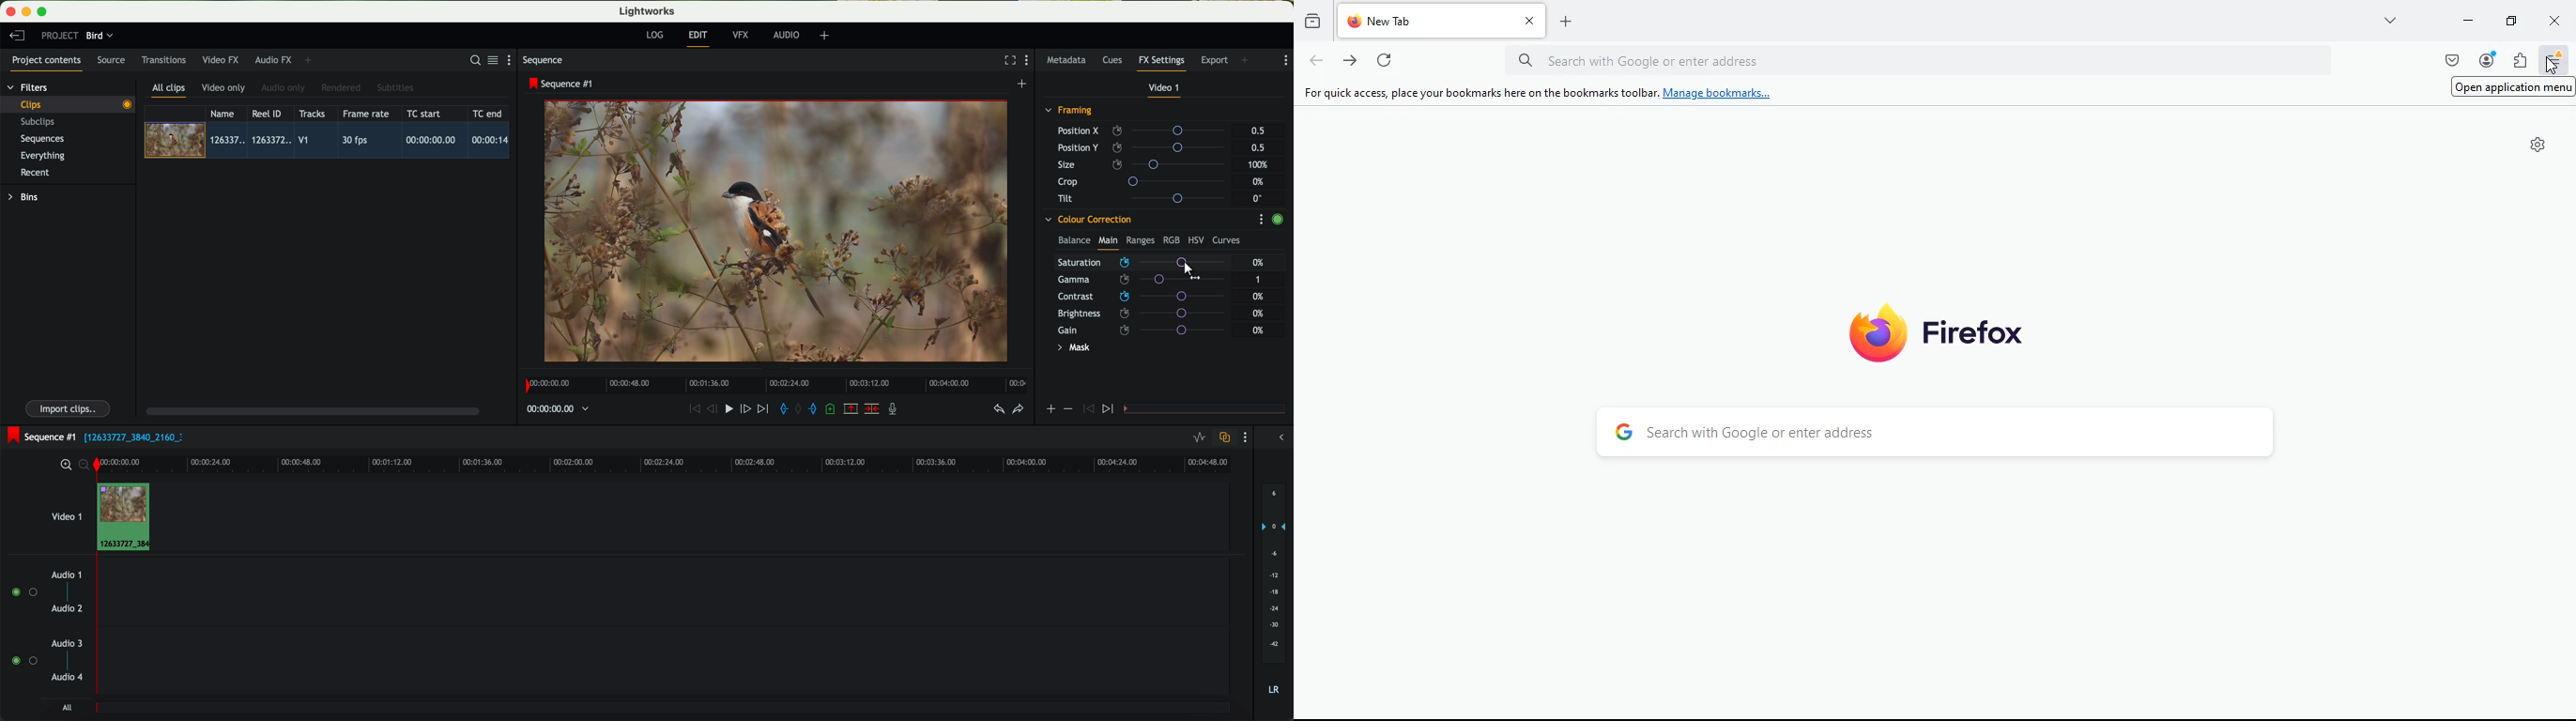  What do you see at coordinates (2553, 66) in the screenshot?
I see `Cursor` at bounding box center [2553, 66].